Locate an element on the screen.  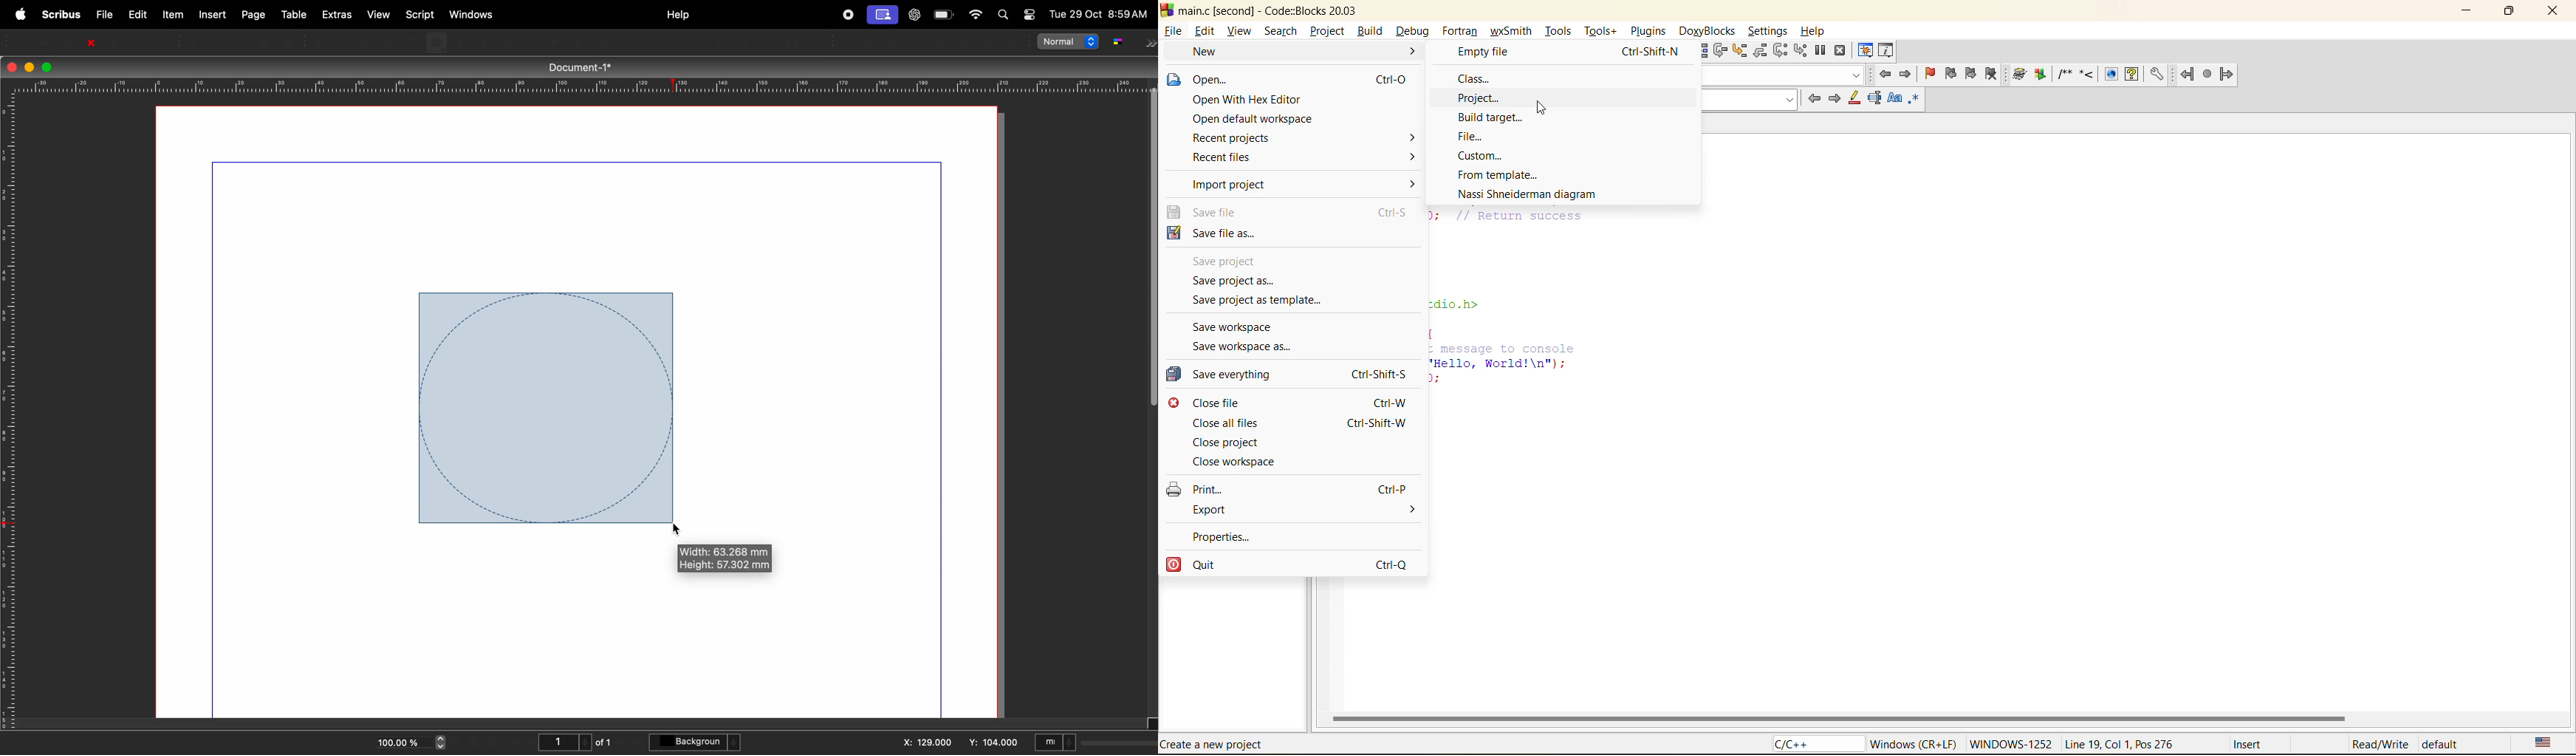
extras is located at coordinates (338, 14).